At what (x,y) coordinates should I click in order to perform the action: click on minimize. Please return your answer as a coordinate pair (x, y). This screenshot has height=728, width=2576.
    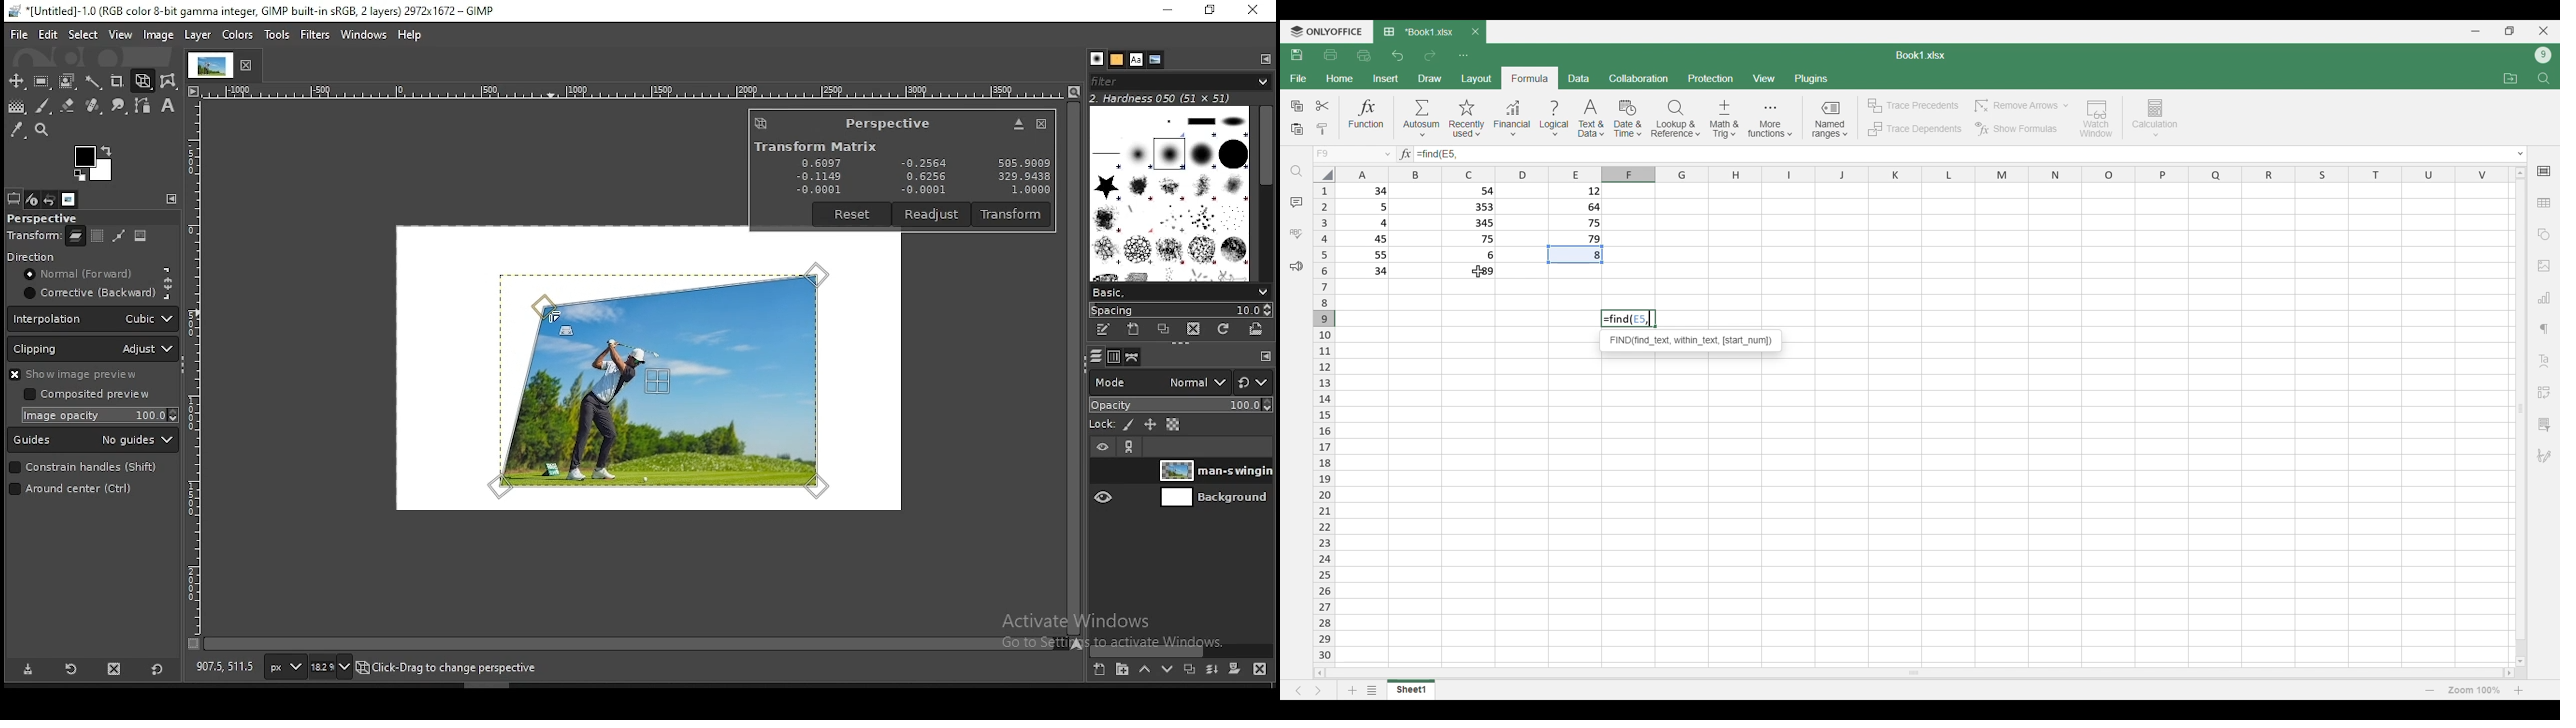
    Looking at the image, I should click on (1167, 10).